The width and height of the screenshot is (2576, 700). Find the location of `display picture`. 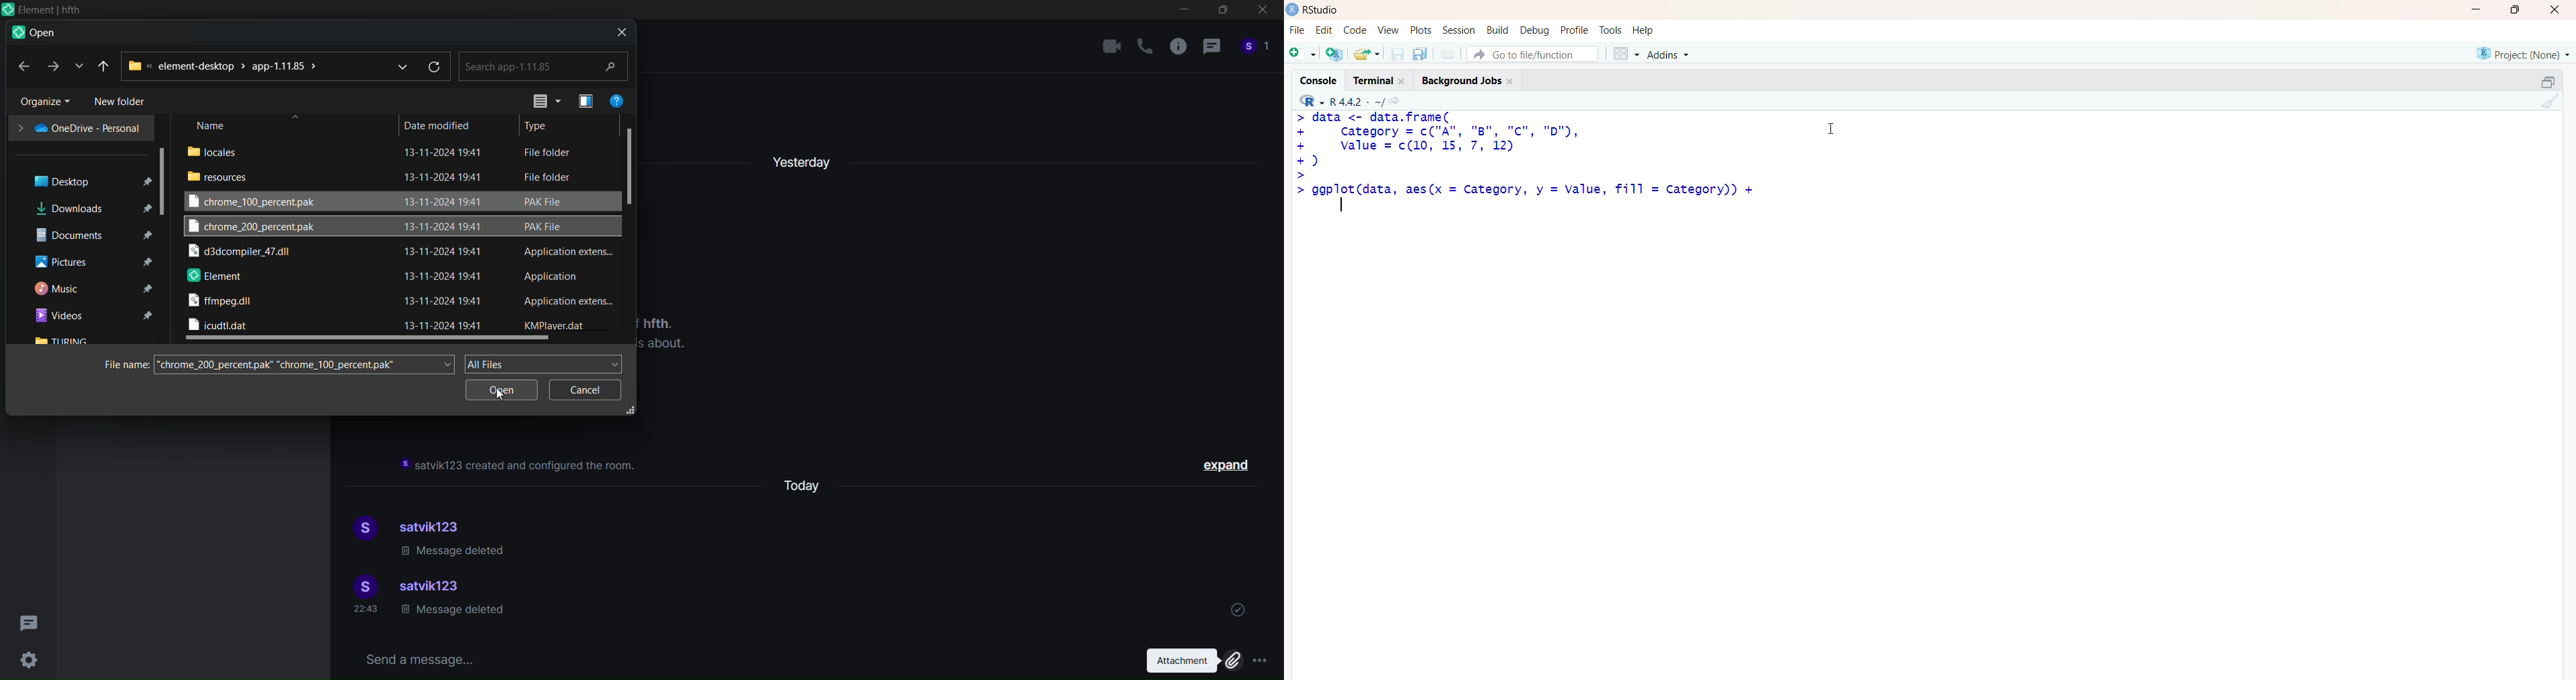

display picture is located at coordinates (362, 586).